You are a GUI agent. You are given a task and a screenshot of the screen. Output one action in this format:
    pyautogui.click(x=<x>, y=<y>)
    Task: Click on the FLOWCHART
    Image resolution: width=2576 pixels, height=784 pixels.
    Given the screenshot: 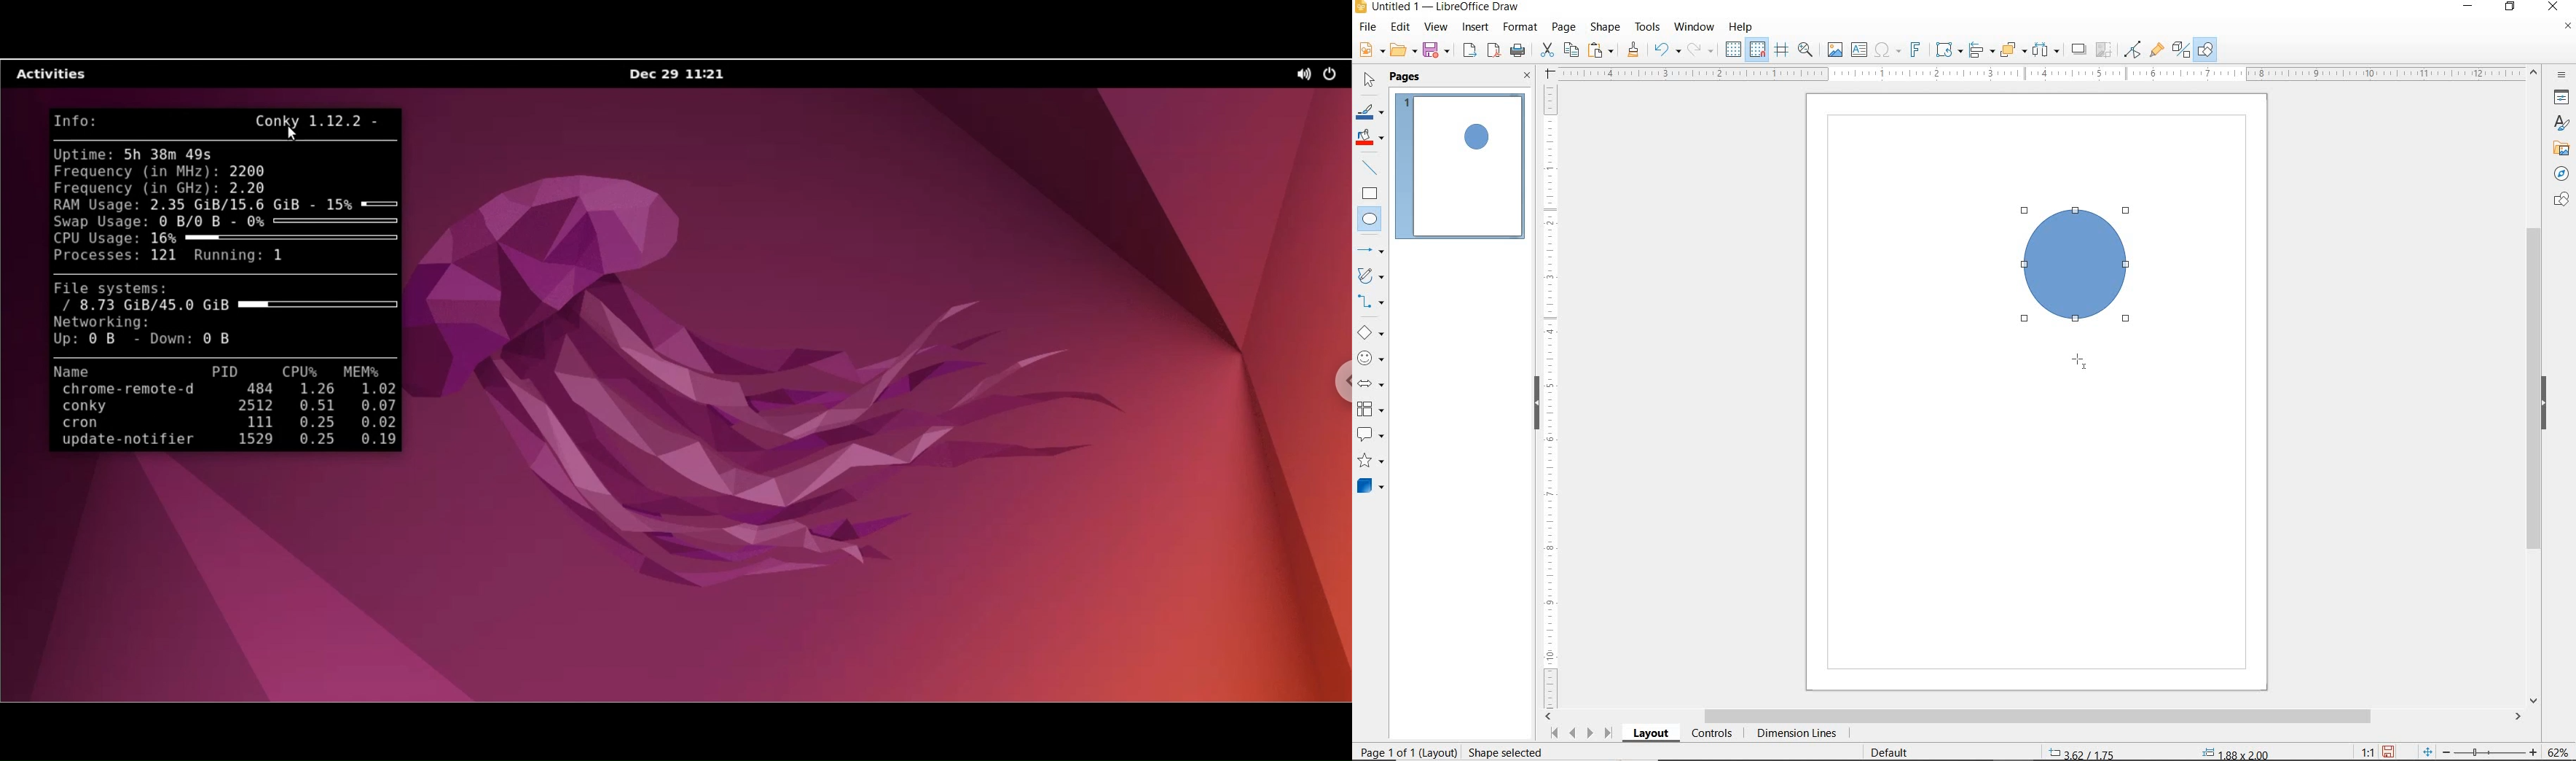 What is the action you would take?
    pyautogui.click(x=1370, y=410)
    